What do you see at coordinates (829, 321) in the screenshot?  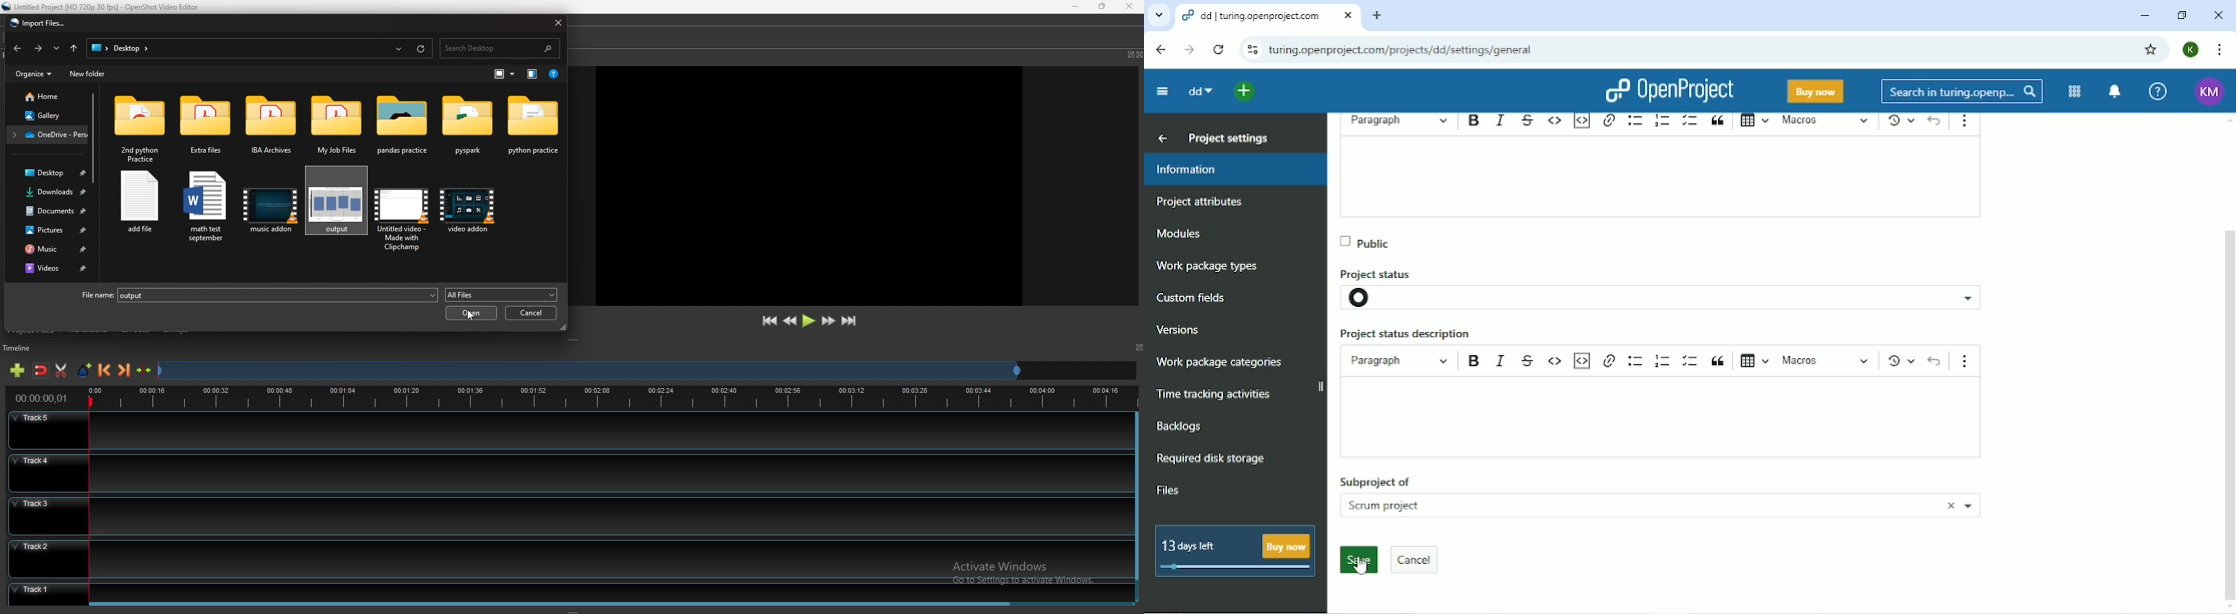 I see `fast forward` at bounding box center [829, 321].